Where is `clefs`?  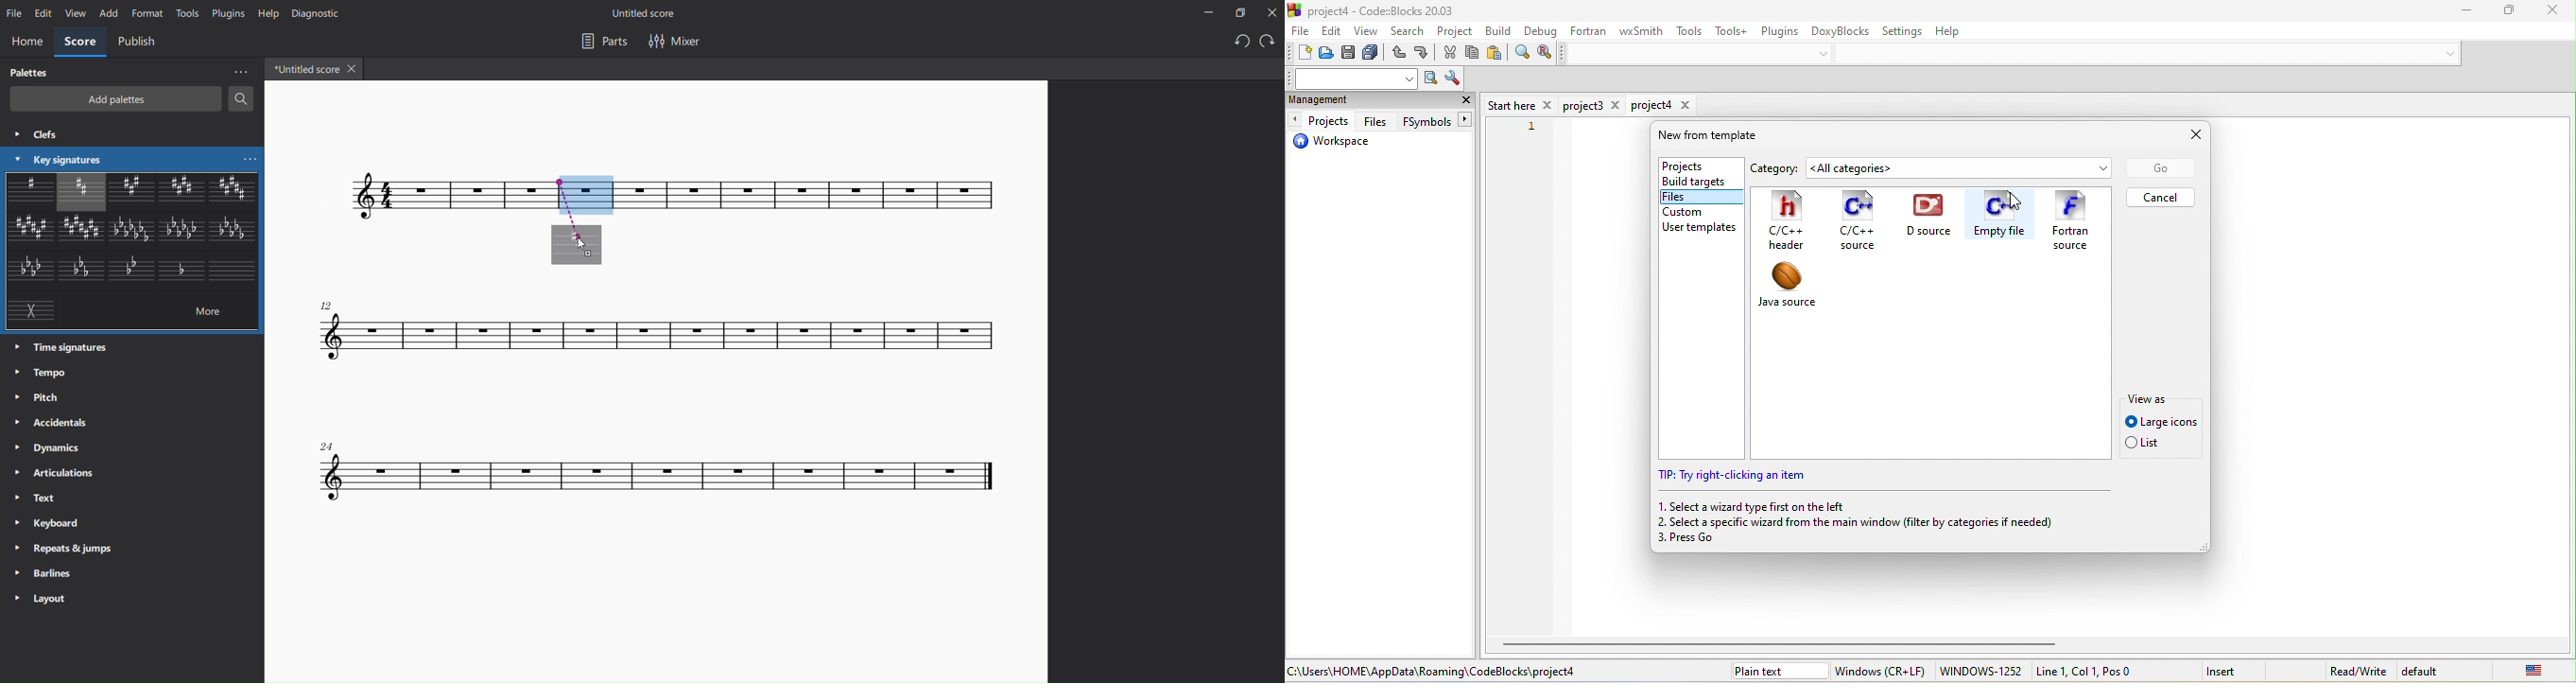
clefs is located at coordinates (39, 133).